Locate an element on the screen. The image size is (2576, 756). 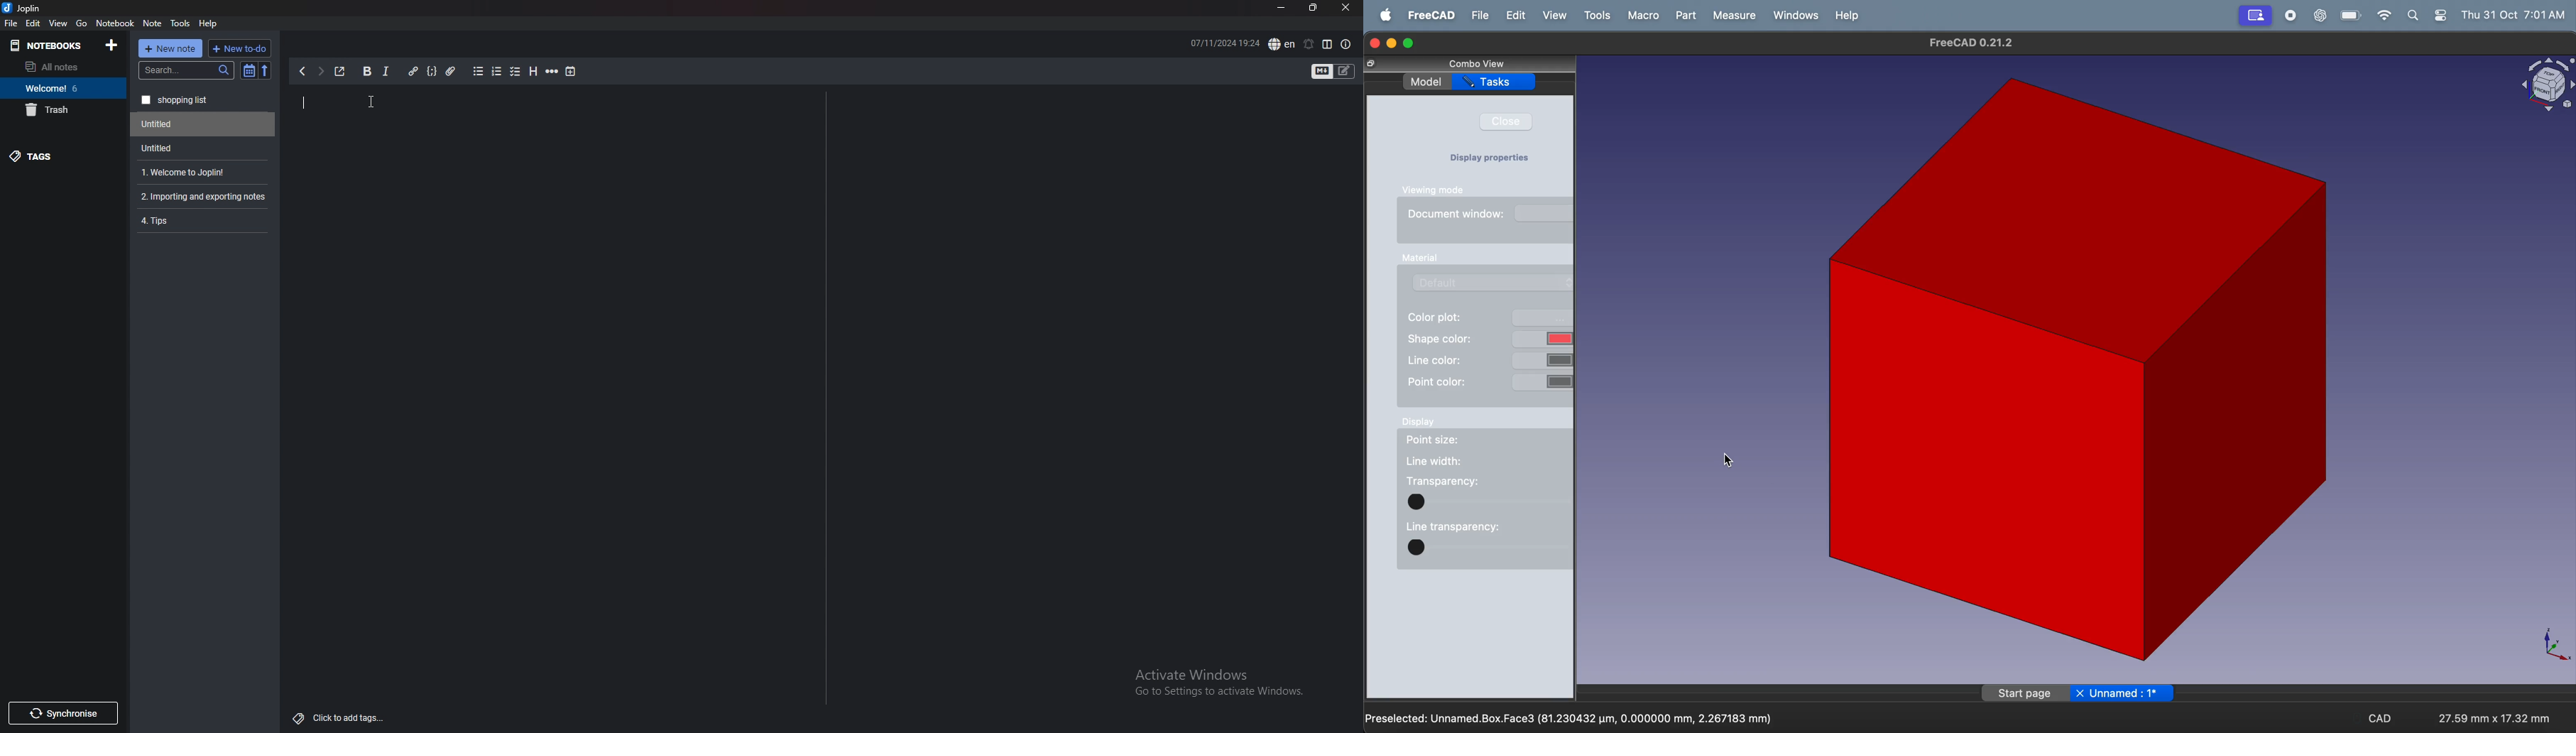
notebook is located at coordinates (115, 22).